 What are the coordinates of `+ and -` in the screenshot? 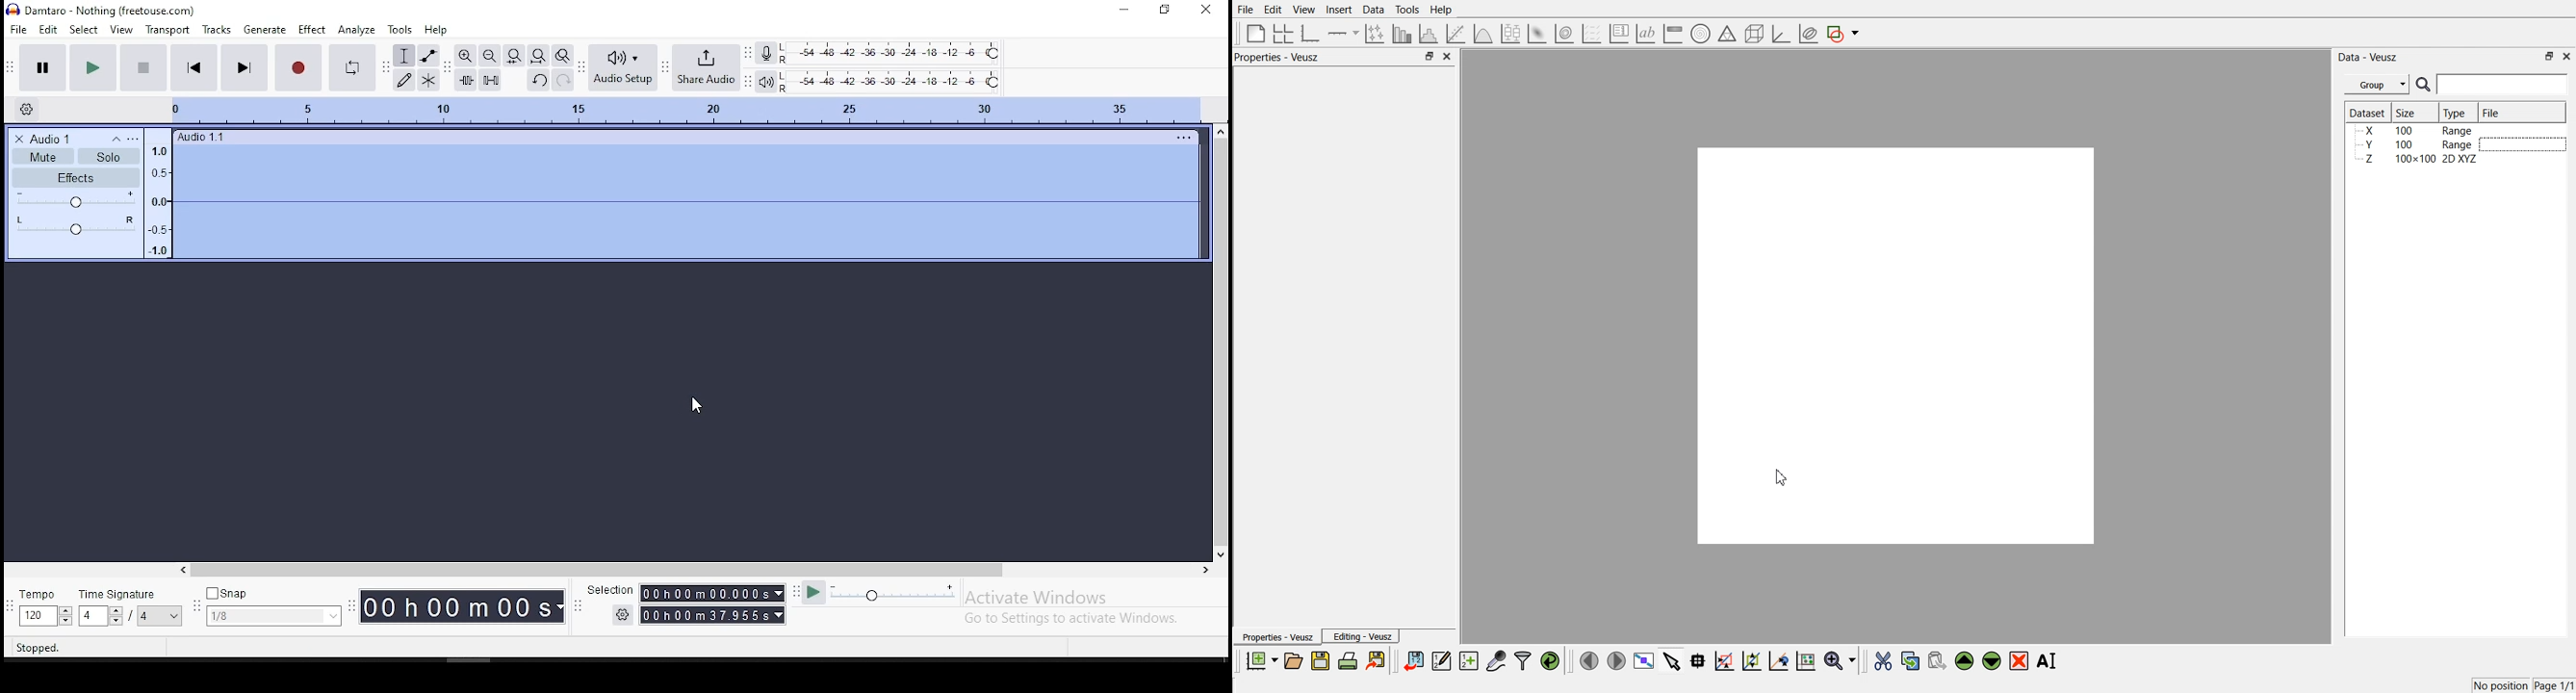 It's located at (76, 200).